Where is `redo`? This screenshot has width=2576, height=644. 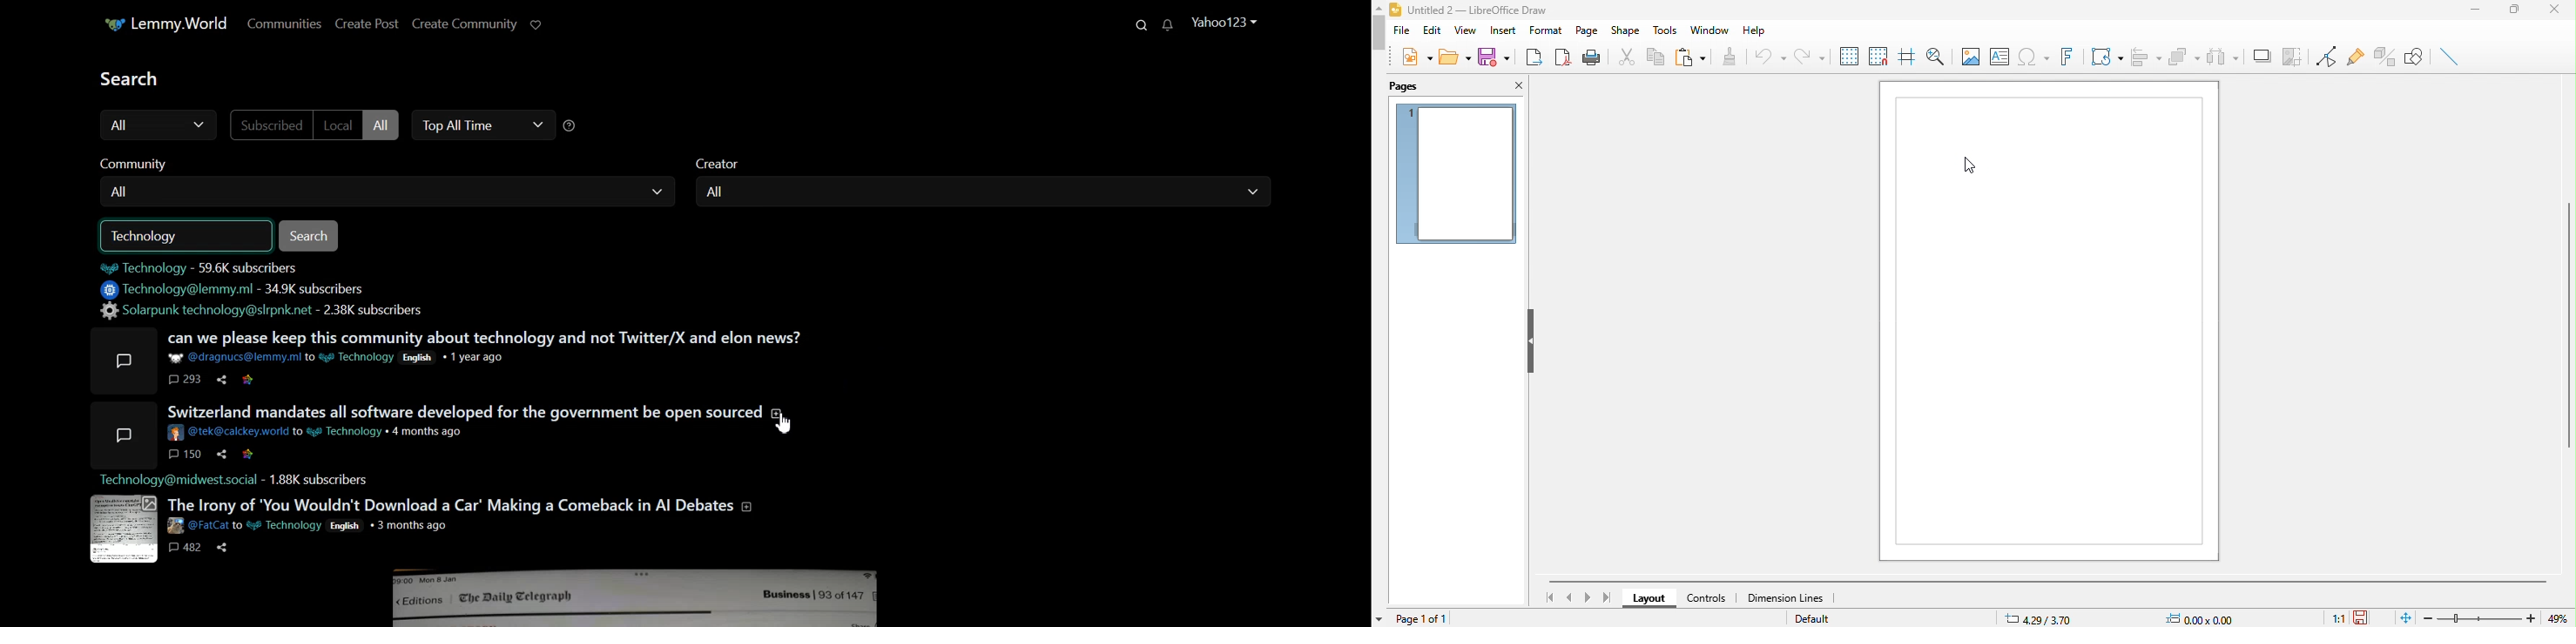 redo is located at coordinates (1808, 56).